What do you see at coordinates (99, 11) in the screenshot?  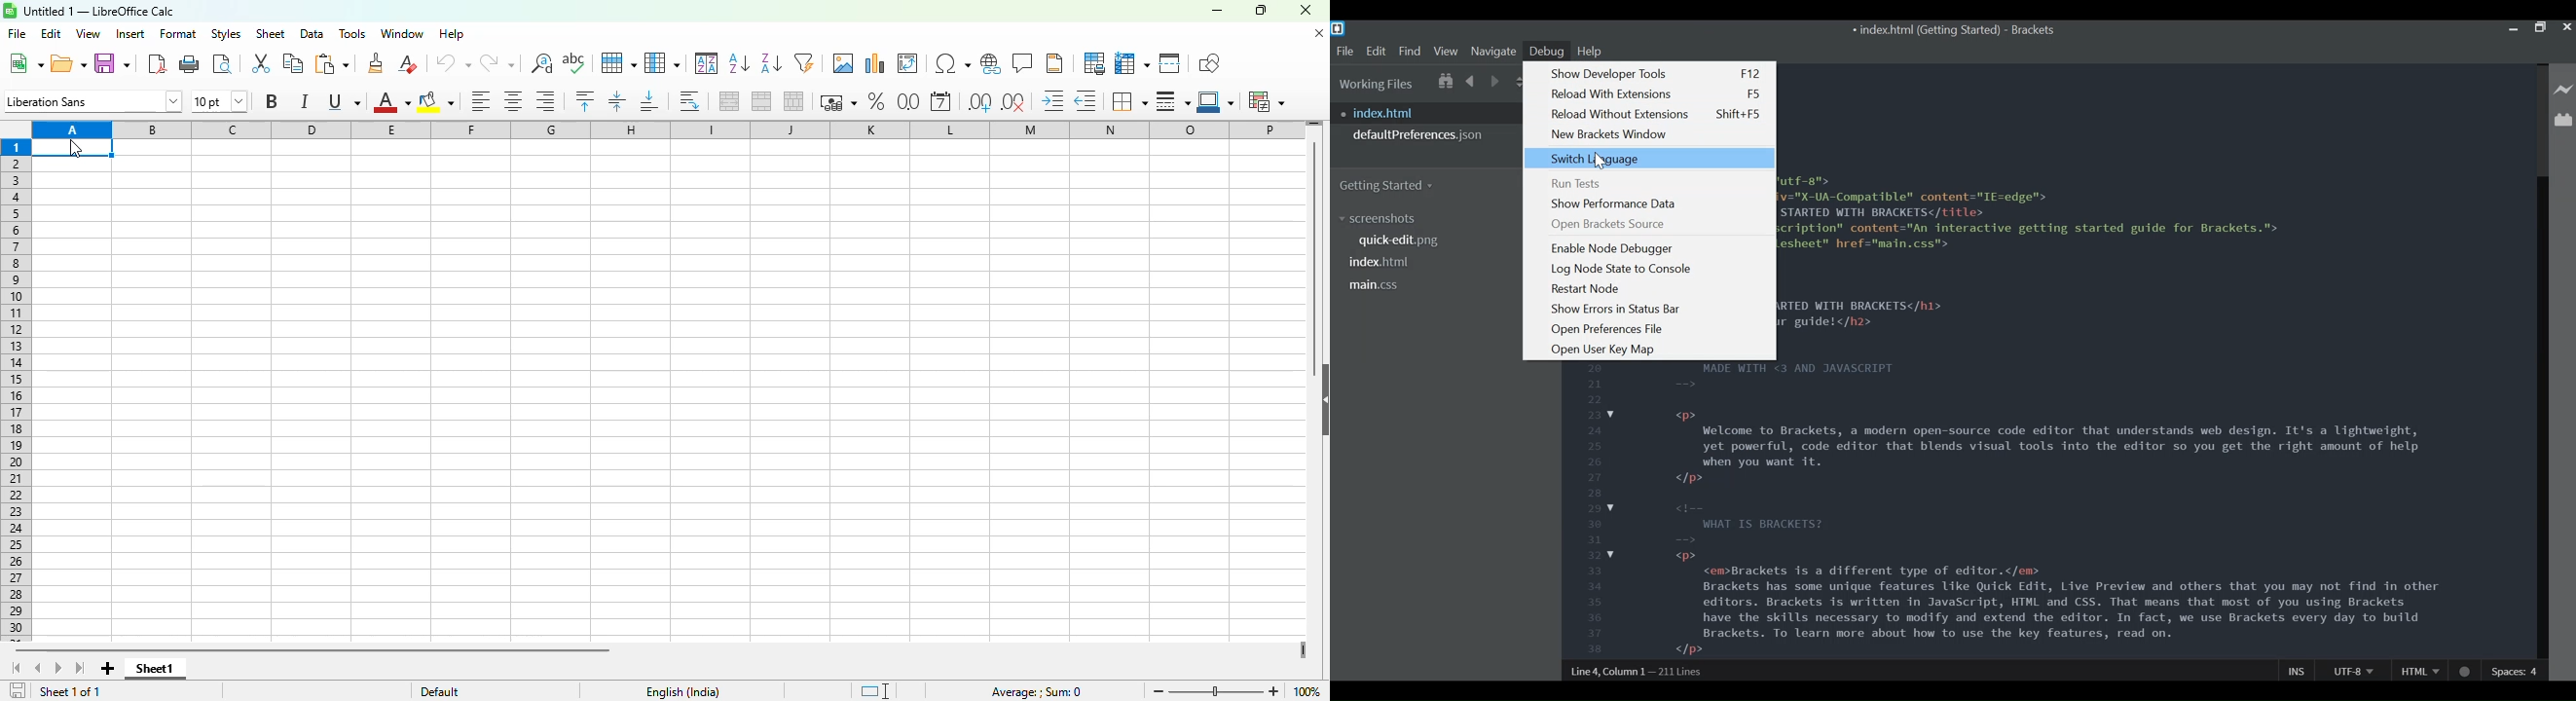 I see `title` at bounding box center [99, 11].